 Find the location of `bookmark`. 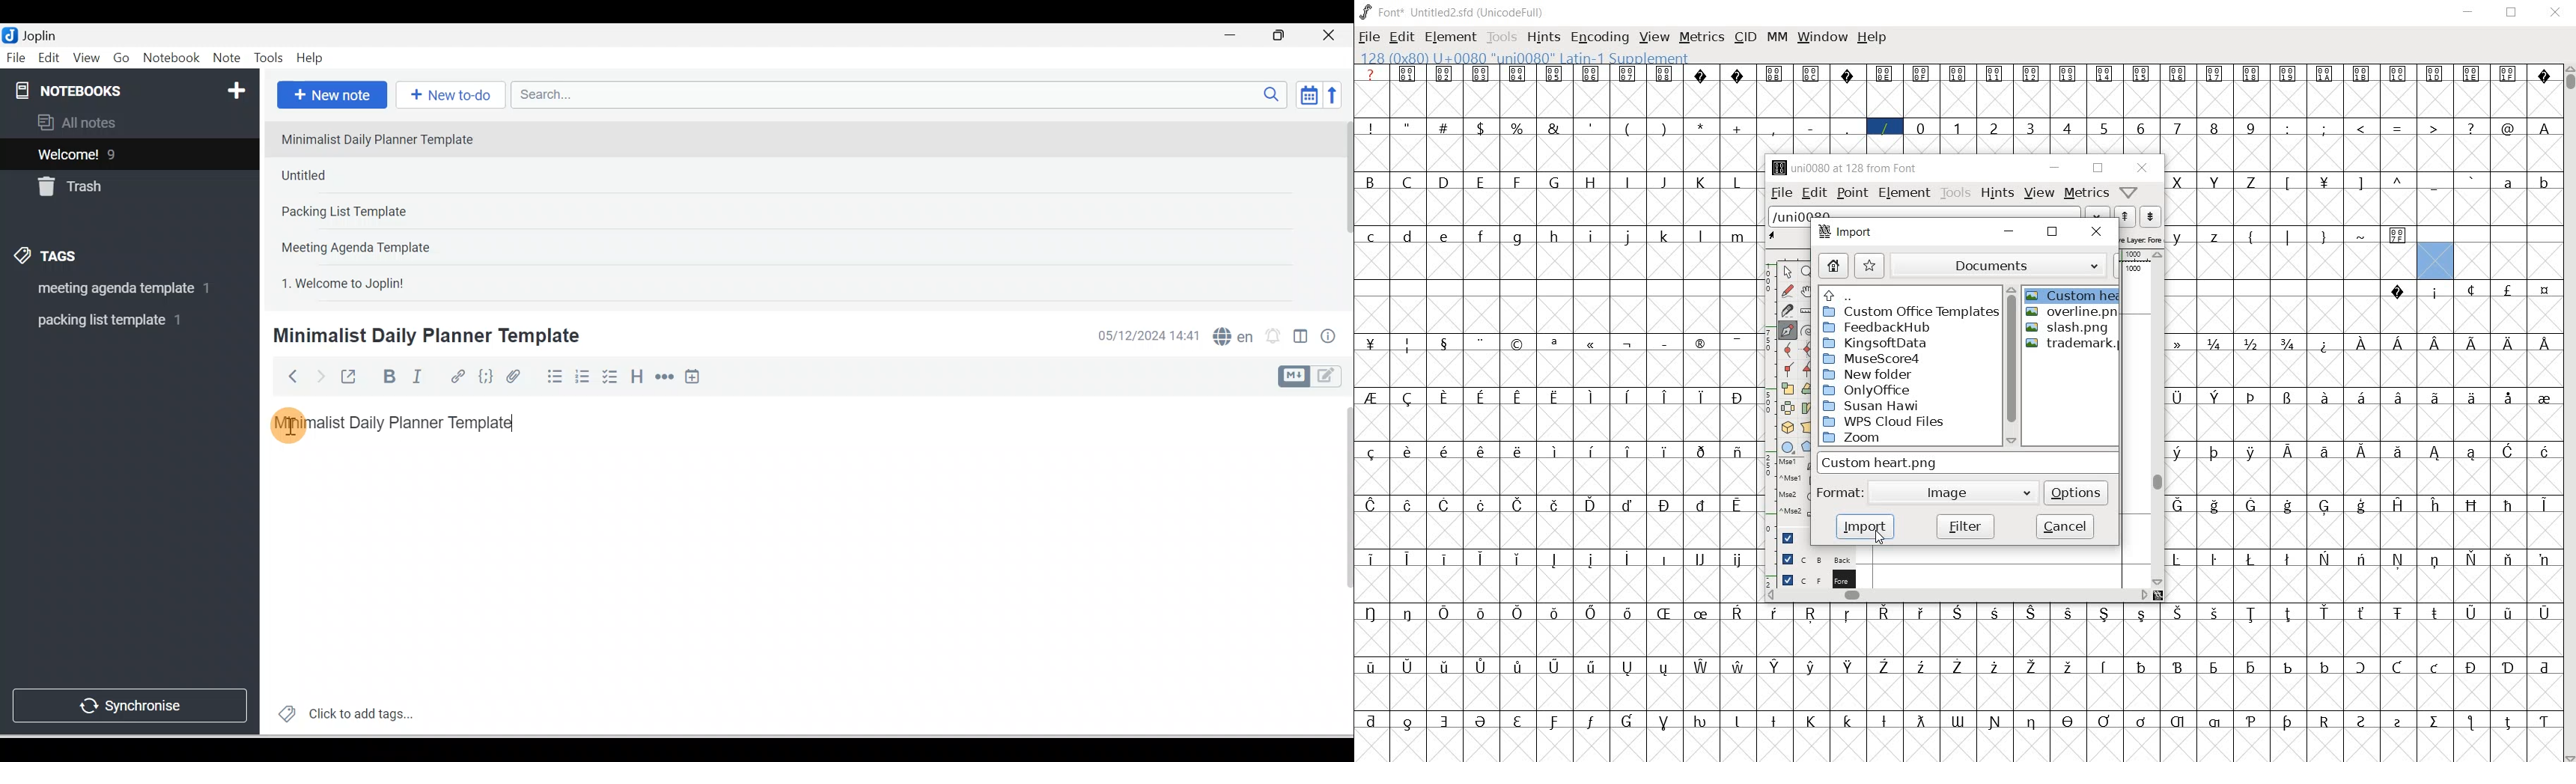

bookmark is located at coordinates (1870, 264).